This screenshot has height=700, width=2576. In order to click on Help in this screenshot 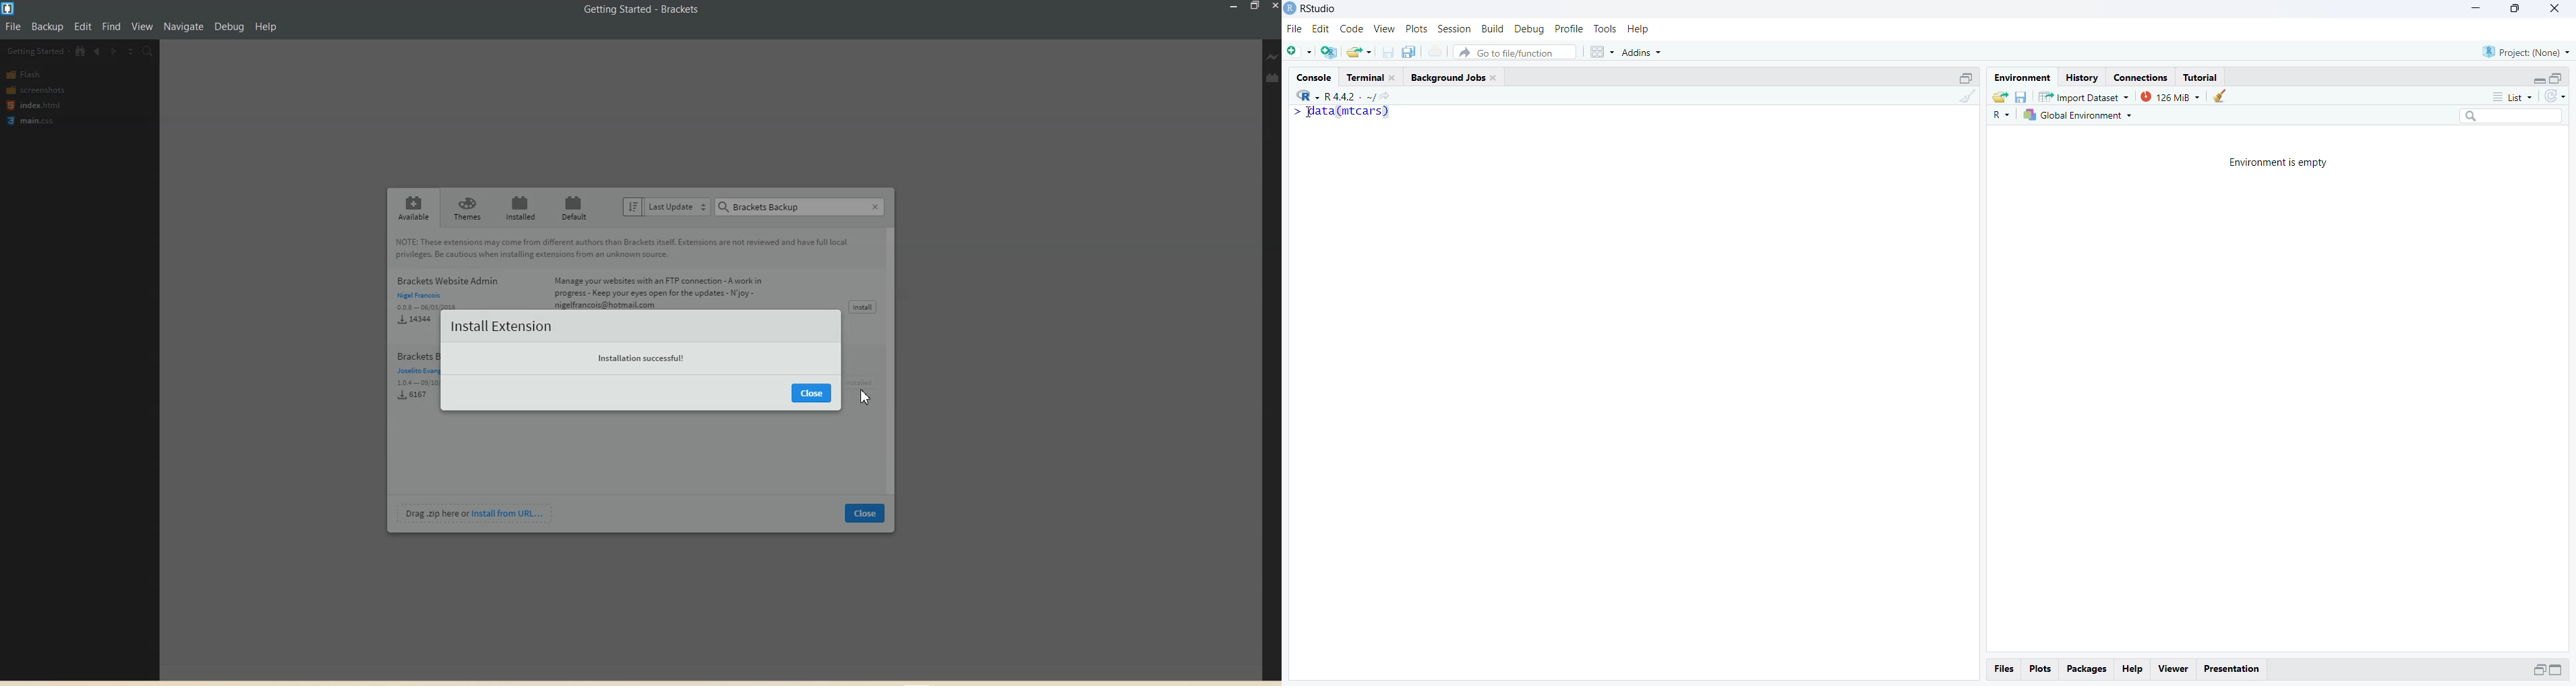, I will do `click(2132, 670)`.